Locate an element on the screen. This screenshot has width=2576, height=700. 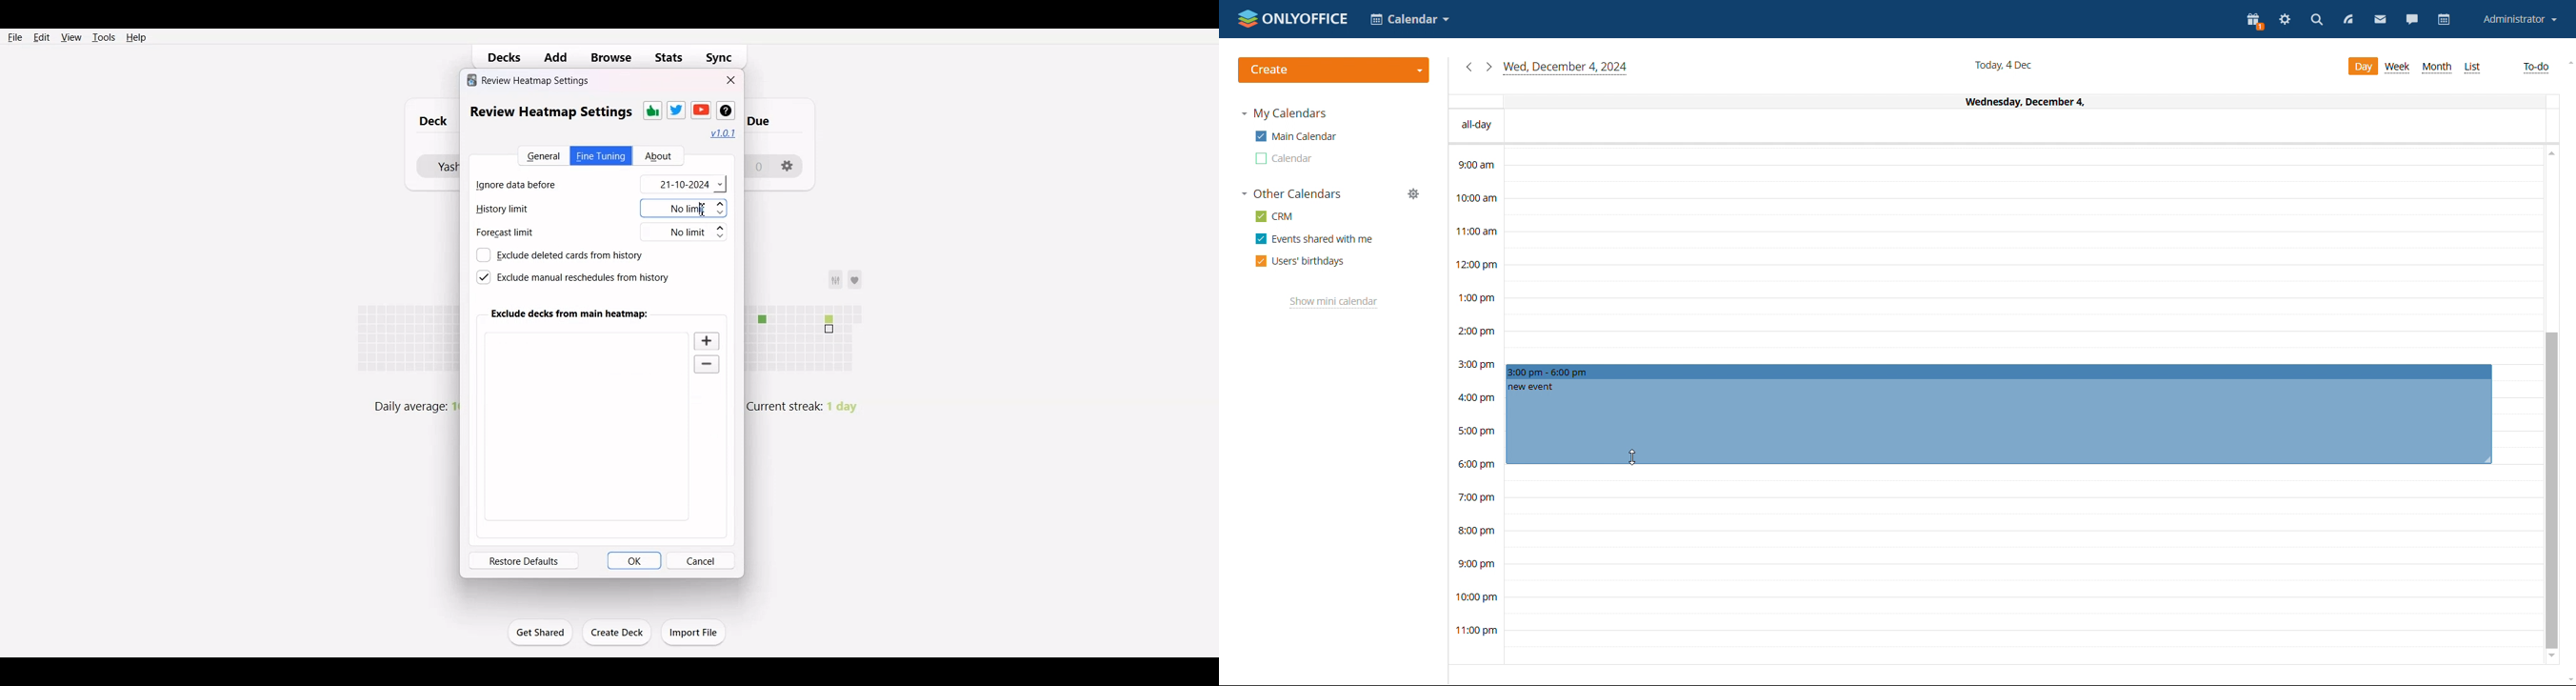
Twitter is located at coordinates (676, 110).